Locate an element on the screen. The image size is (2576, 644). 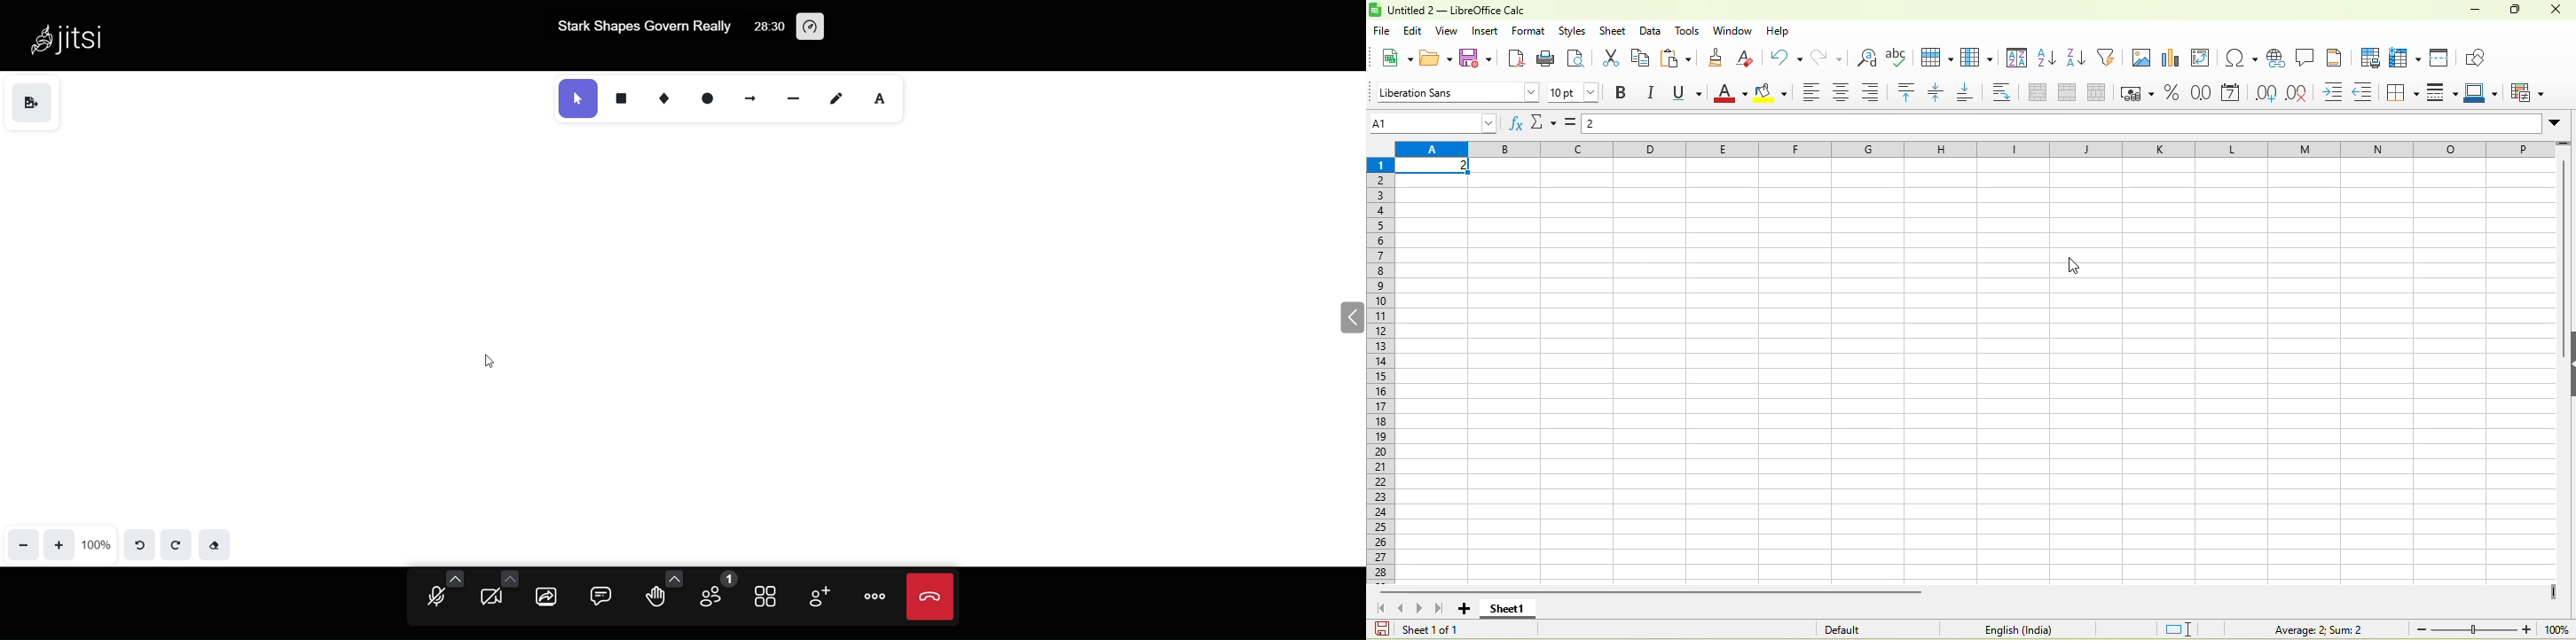
font color is located at coordinates (1735, 94).